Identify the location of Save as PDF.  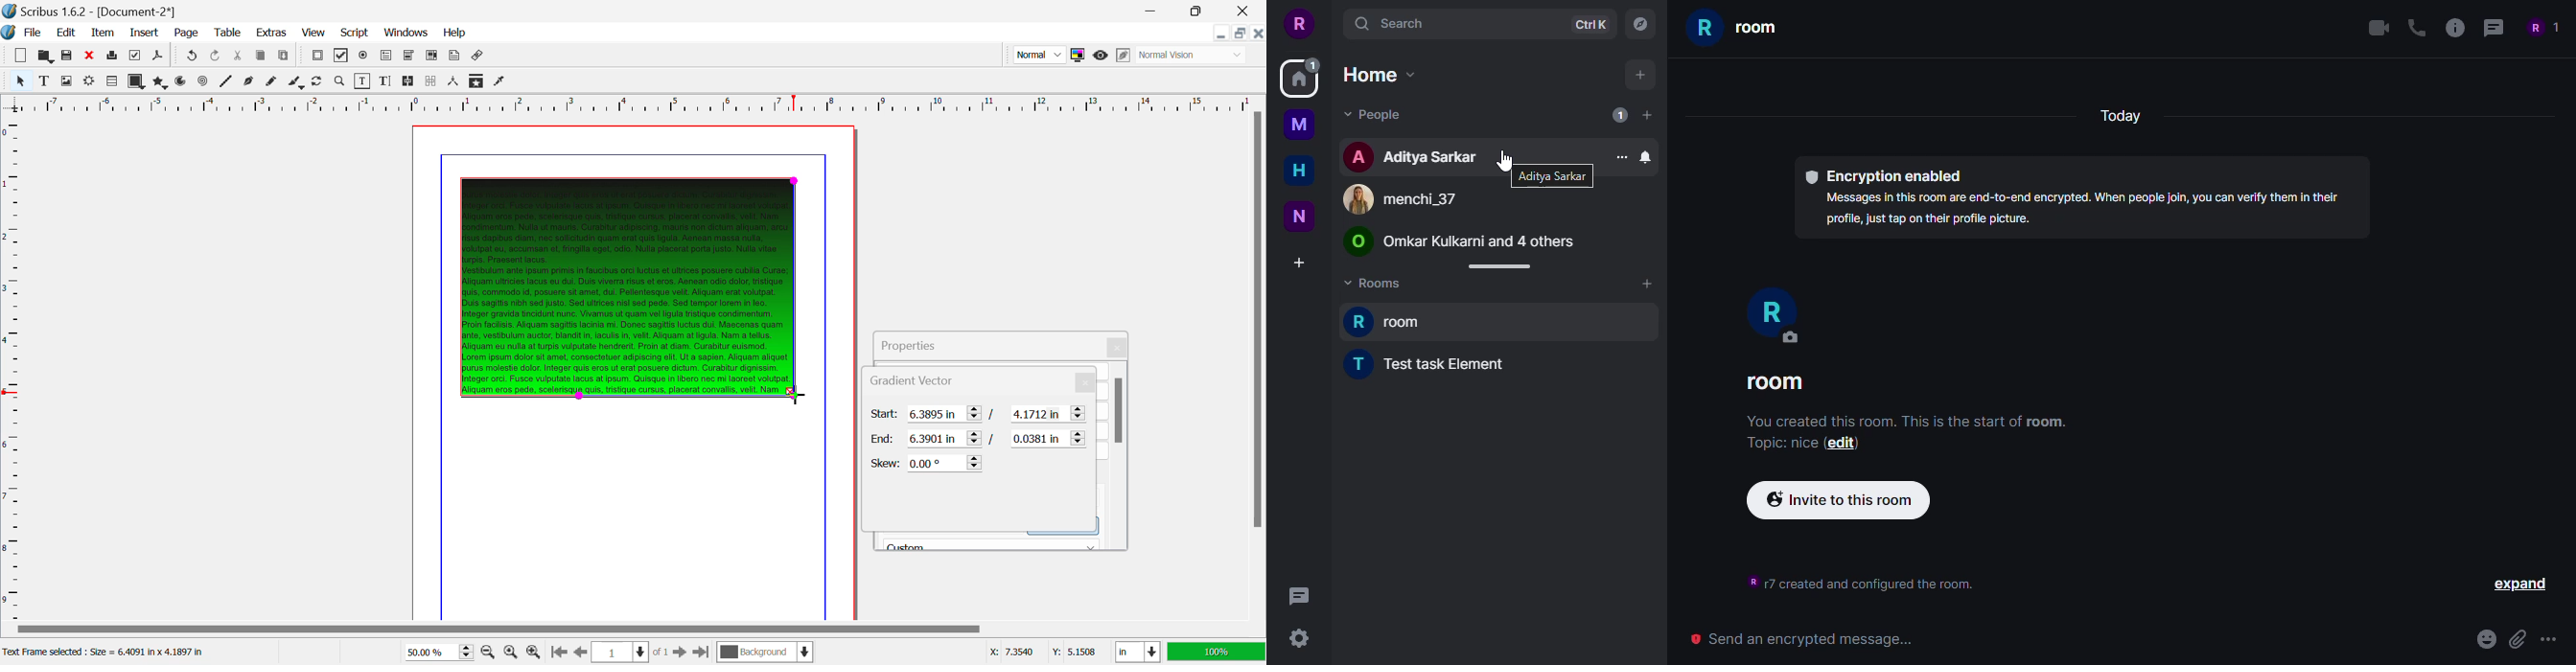
(158, 57).